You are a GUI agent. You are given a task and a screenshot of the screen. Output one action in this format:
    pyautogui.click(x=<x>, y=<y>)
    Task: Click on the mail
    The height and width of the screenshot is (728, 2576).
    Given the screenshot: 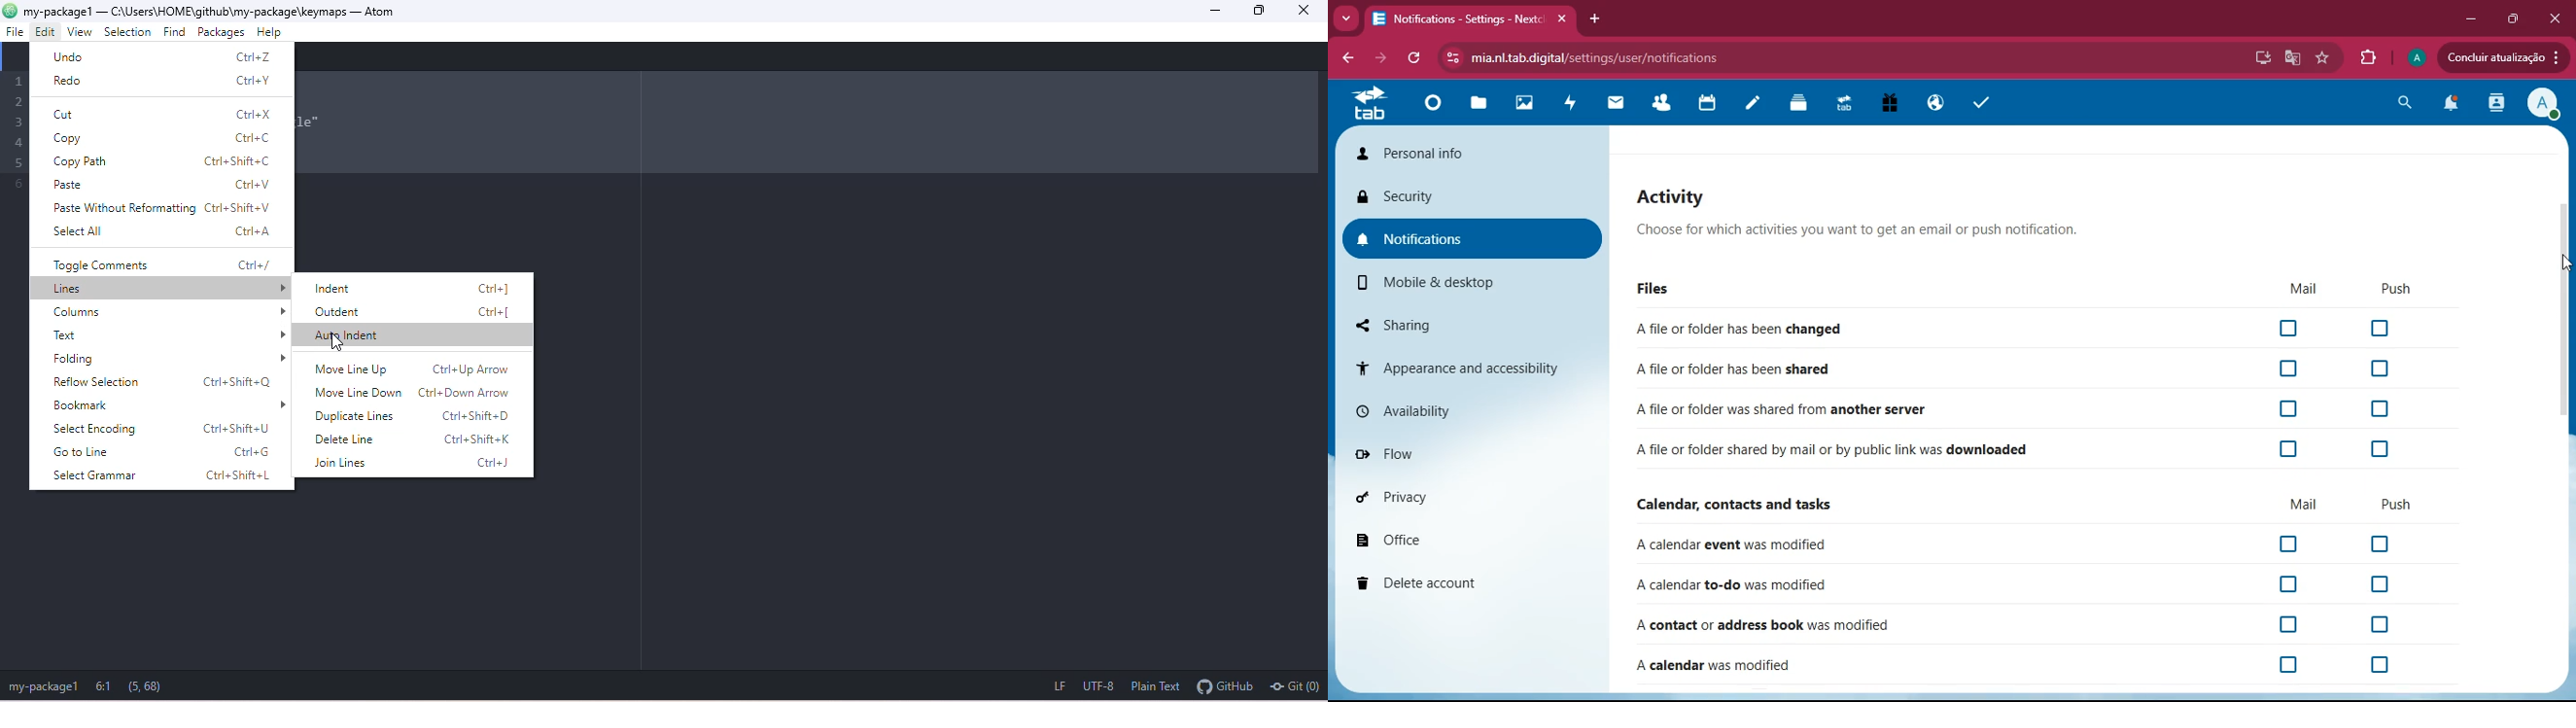 What is the action you would take?
    pyautogui.click(x=1615, y=105)
    